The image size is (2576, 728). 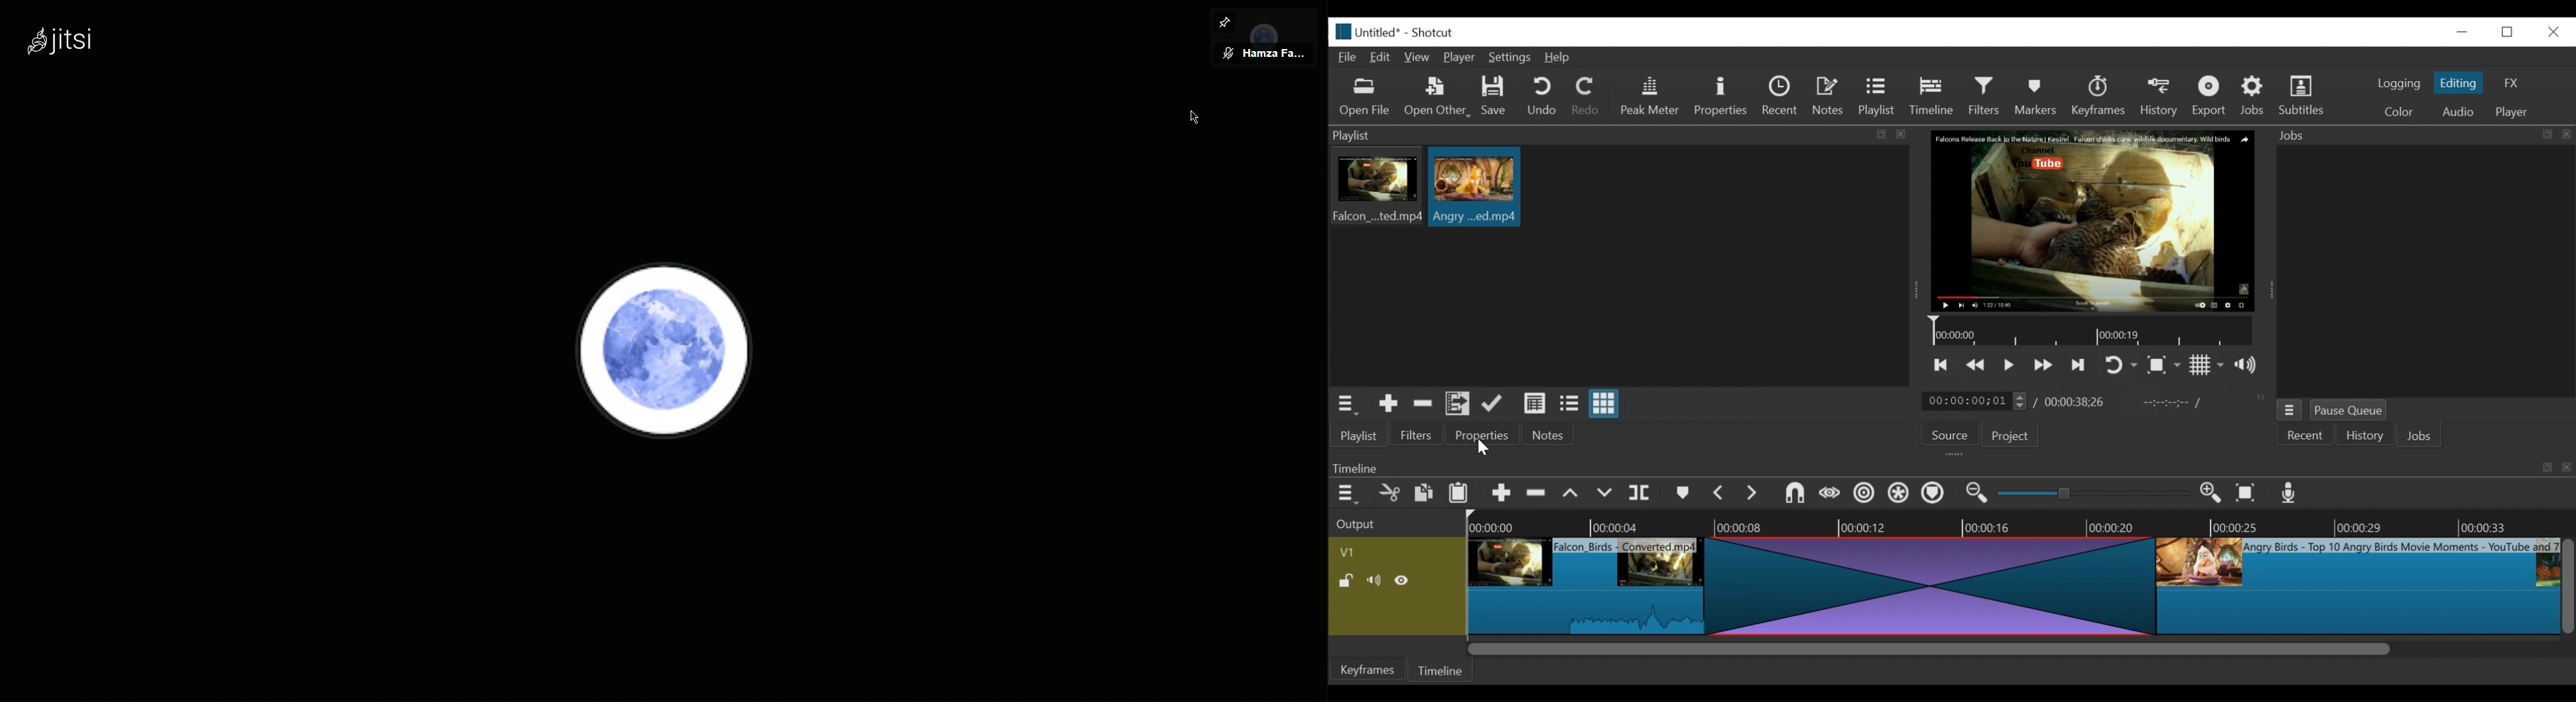 I want to click on Filters, so click(x=1988, y=96).